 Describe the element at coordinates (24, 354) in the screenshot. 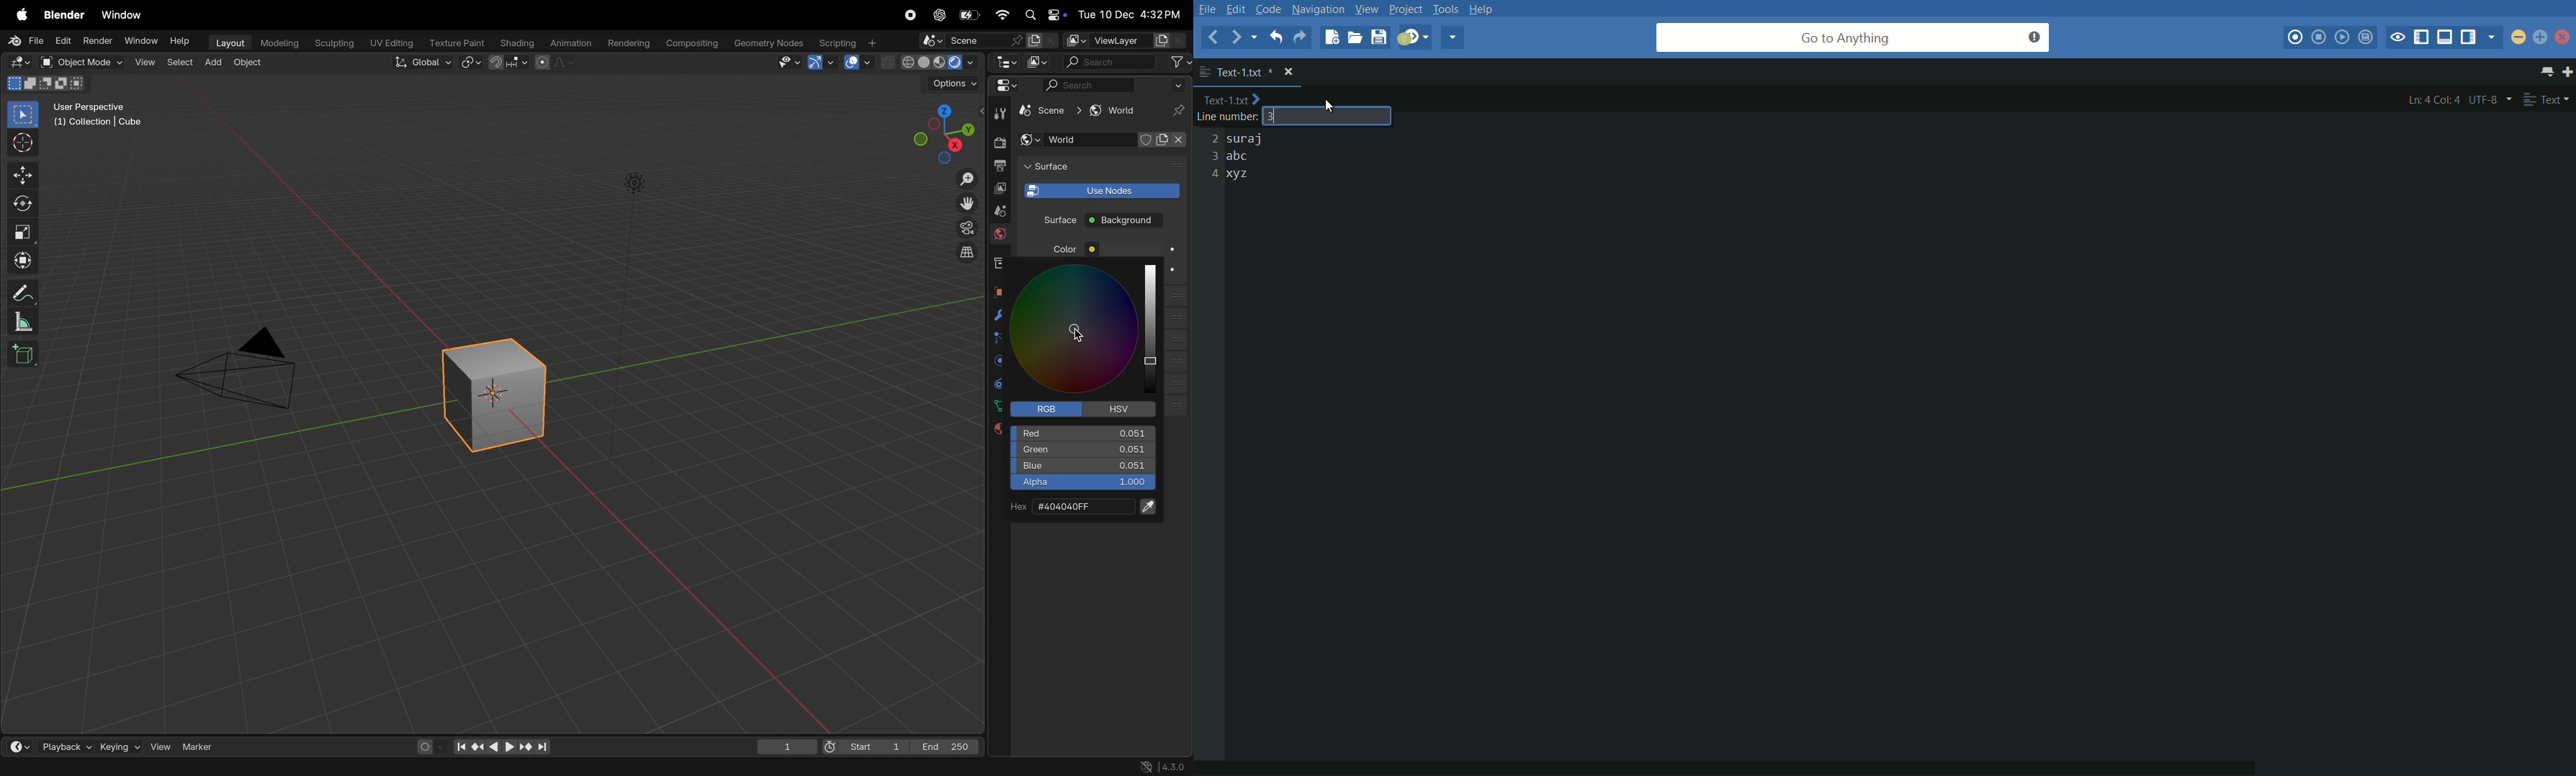

I see `add cube` at that location.